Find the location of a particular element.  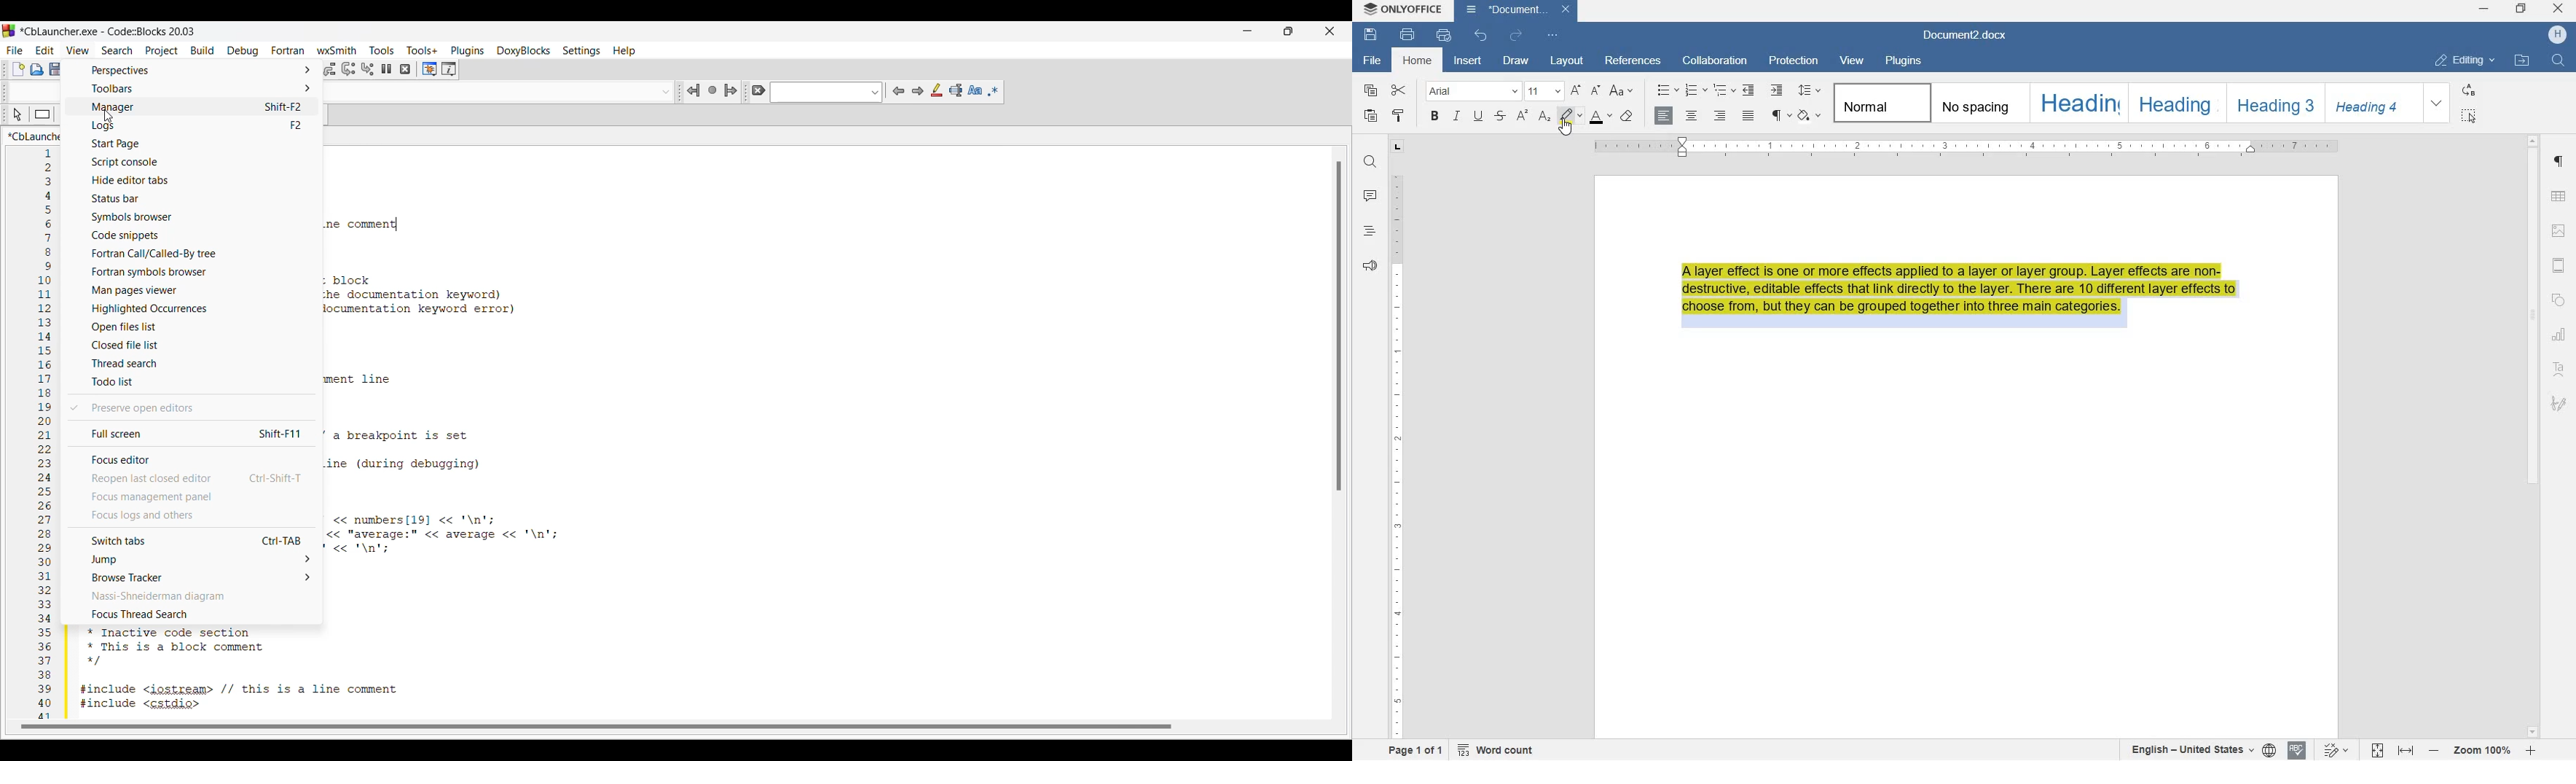

NONPRINTING CHARACTERS is located at coordinates (1780, 116).